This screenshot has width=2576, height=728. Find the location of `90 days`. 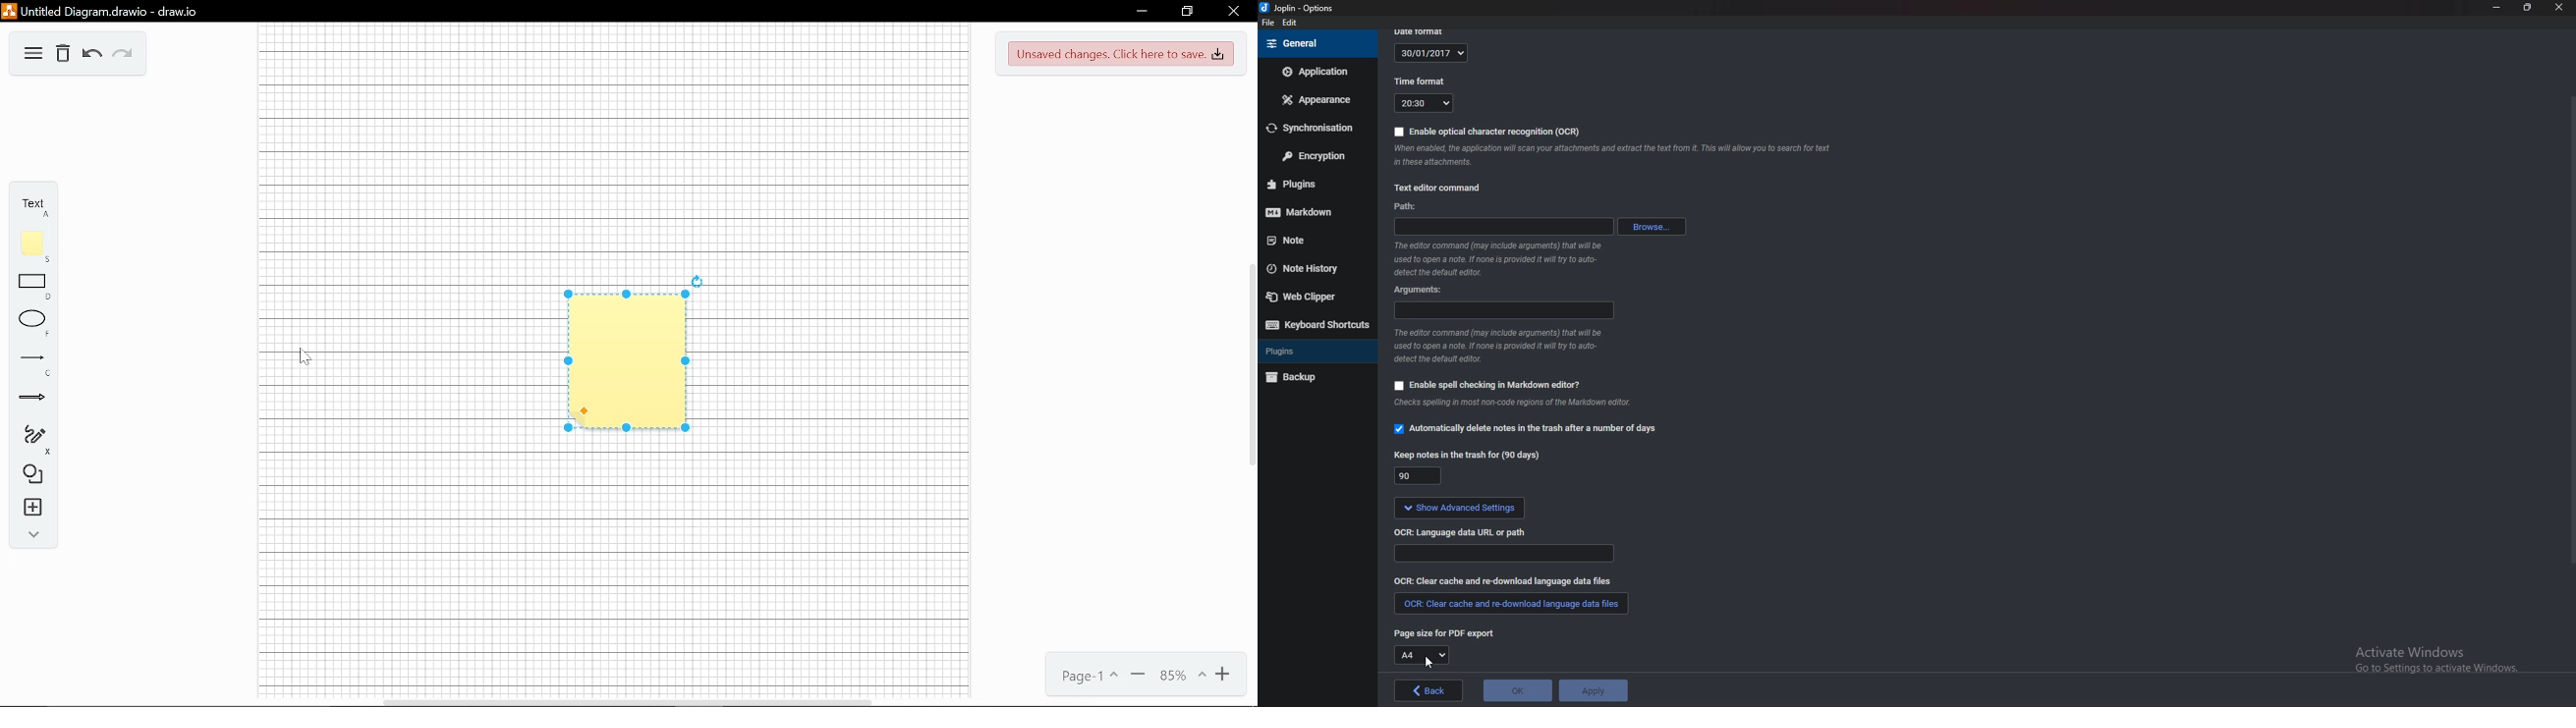

90 days is located at coordinates (1415, 476).